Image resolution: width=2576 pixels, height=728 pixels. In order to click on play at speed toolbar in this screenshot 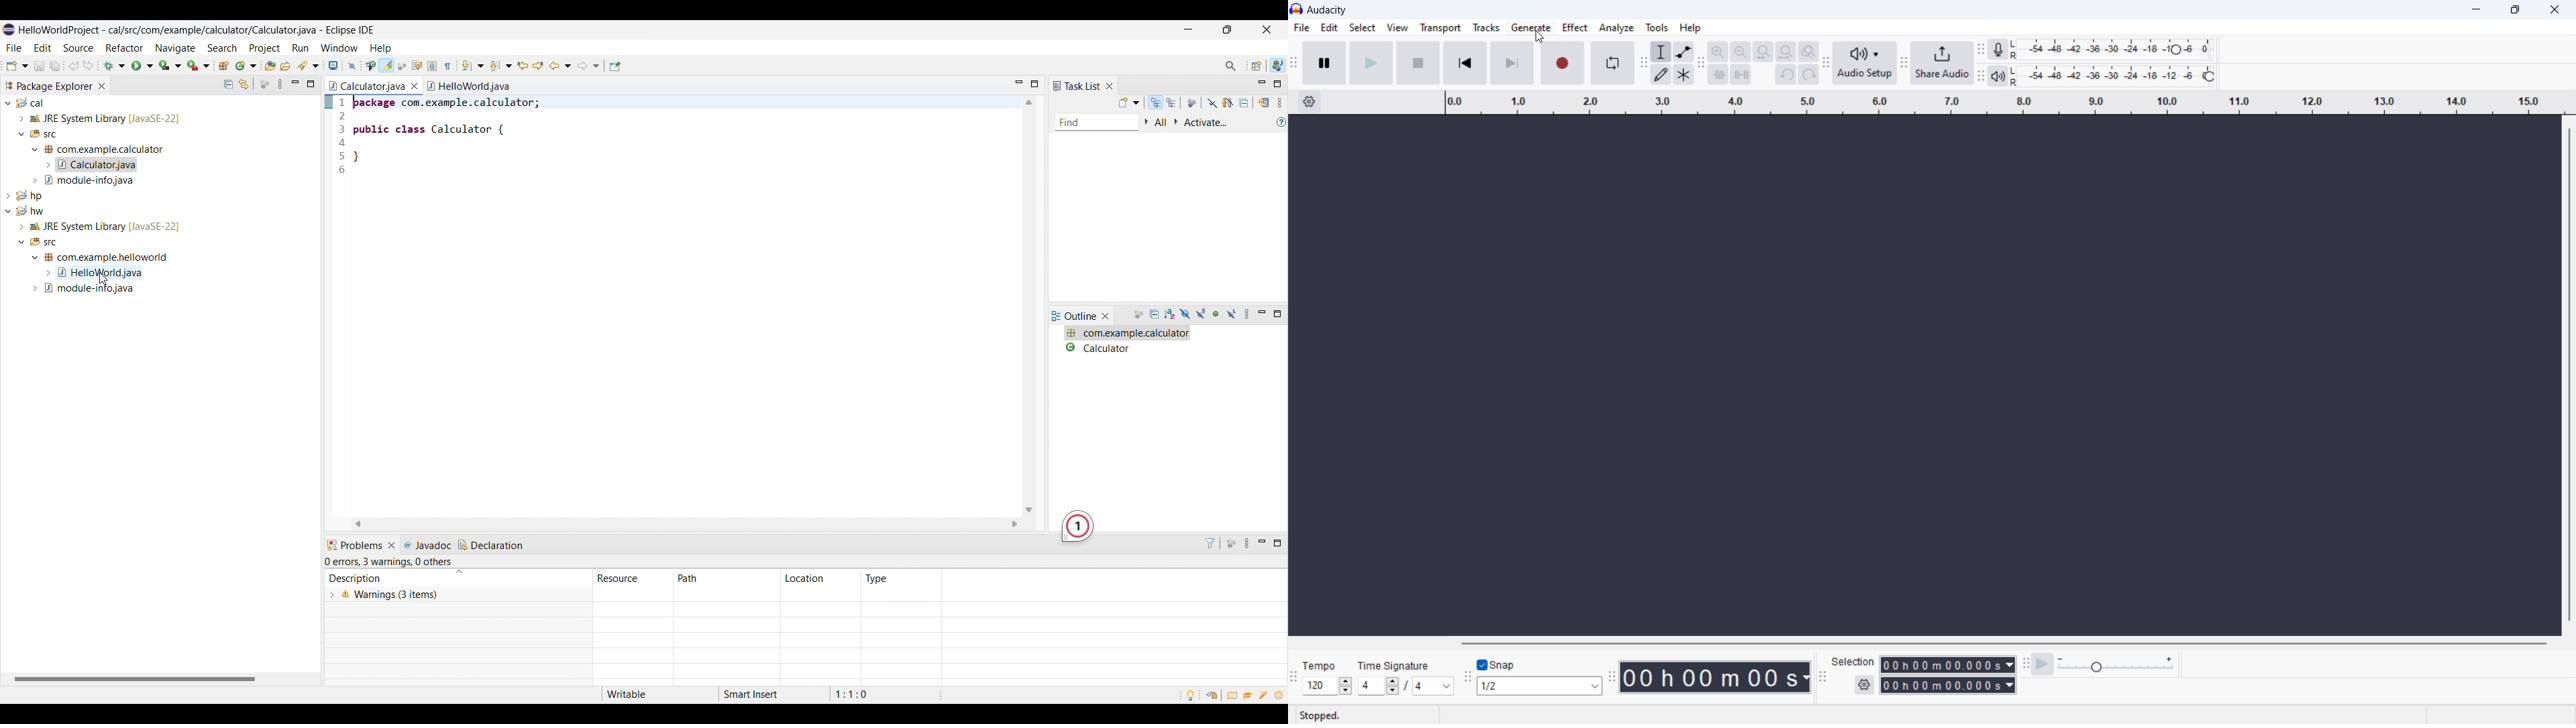, I will do `click(2026, 663)`.